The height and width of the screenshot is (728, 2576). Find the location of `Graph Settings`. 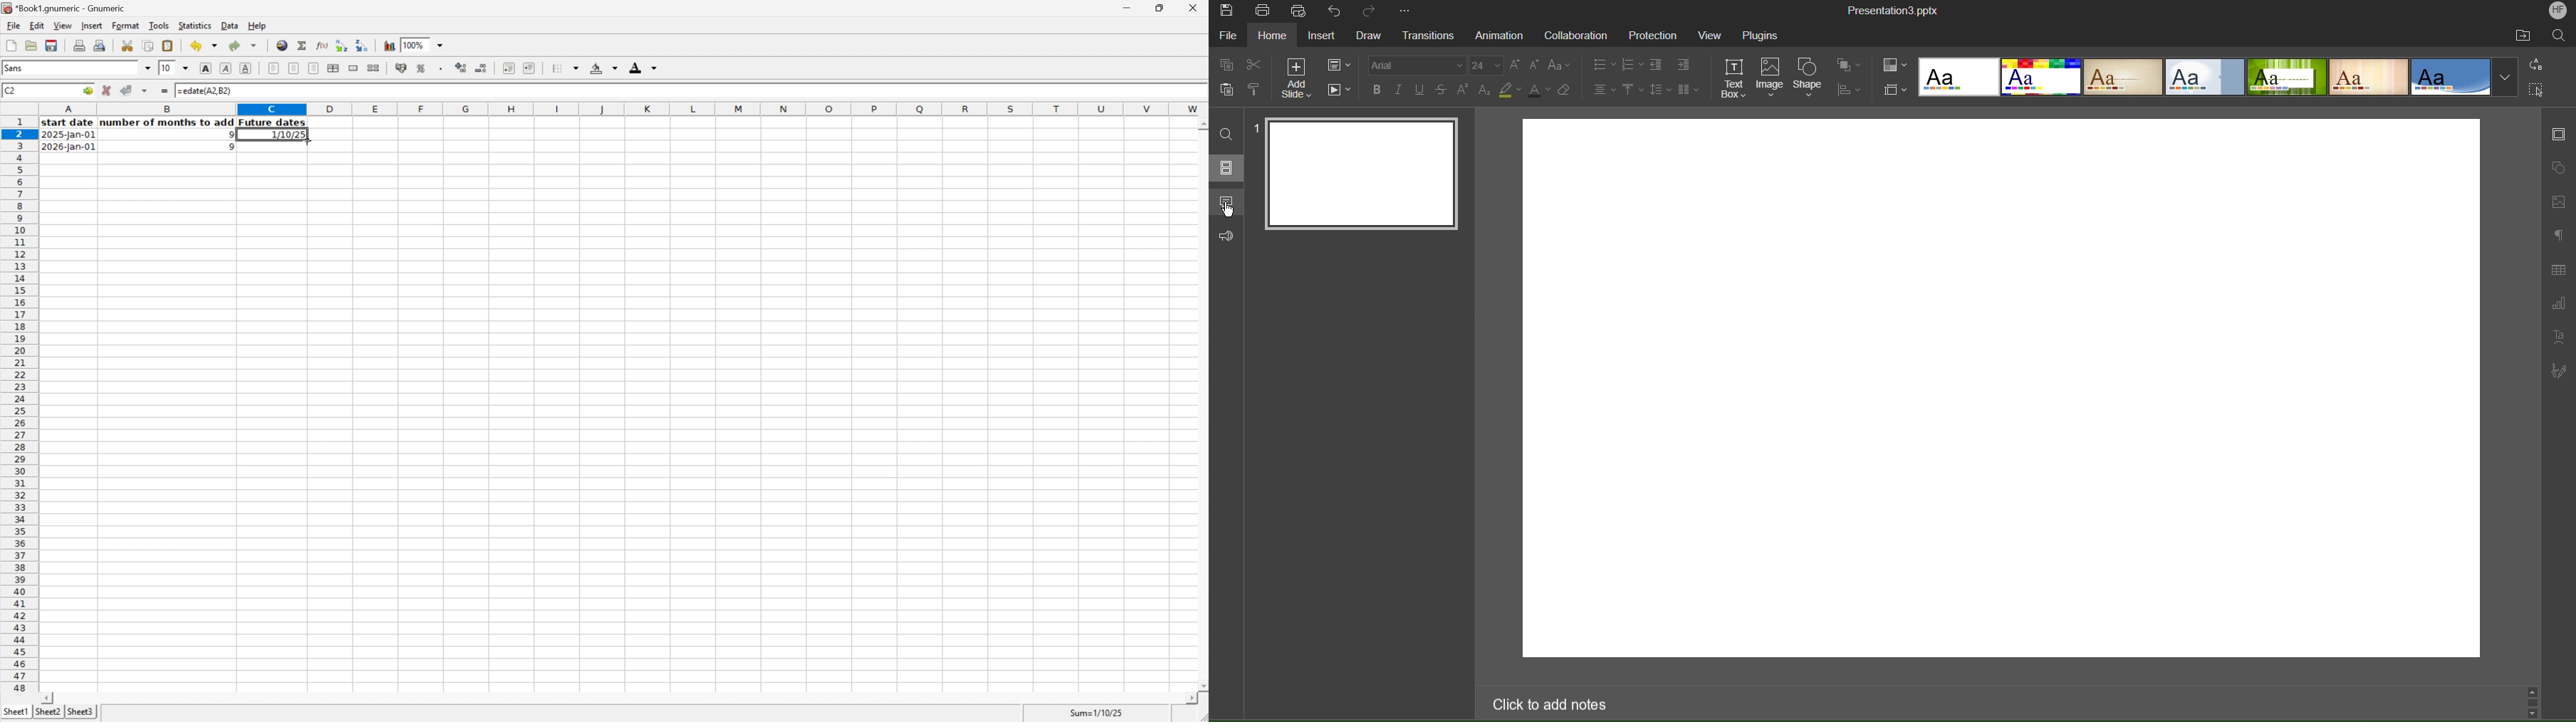

Graph Settings is located at coordinates (2558, 305).